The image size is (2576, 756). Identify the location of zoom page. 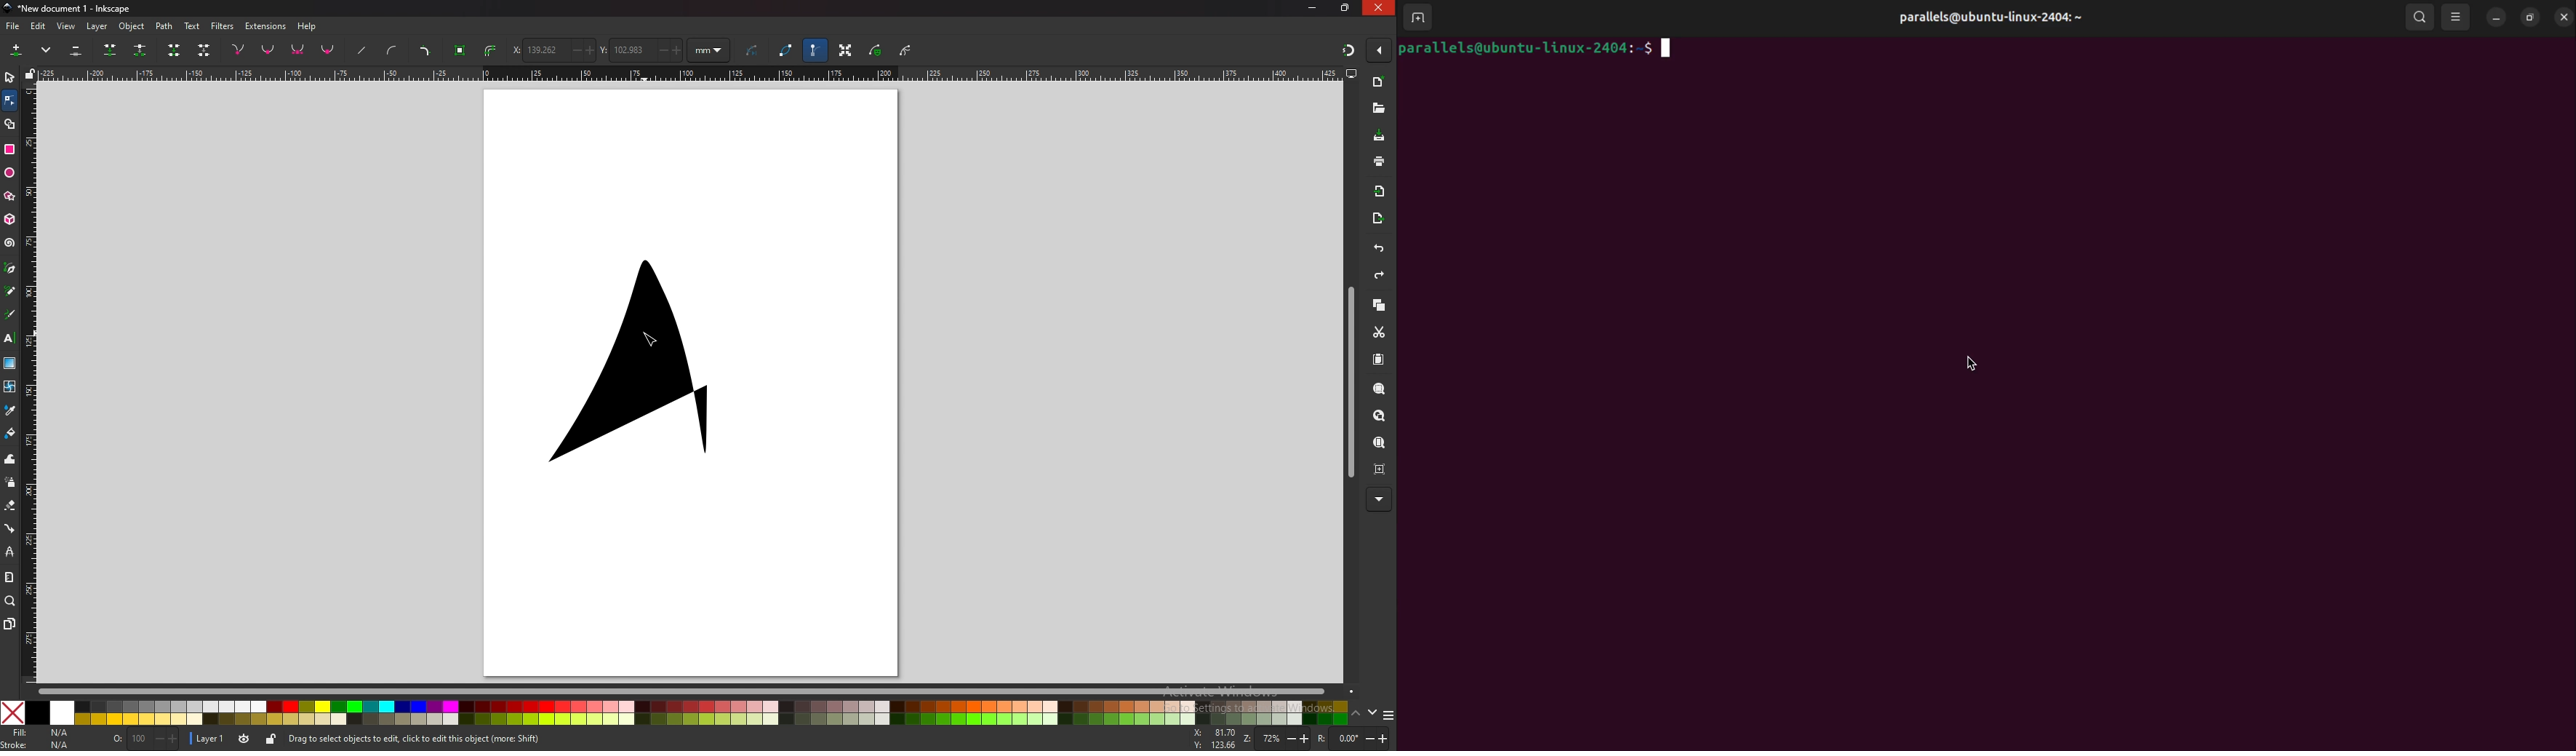
(1378, 443).